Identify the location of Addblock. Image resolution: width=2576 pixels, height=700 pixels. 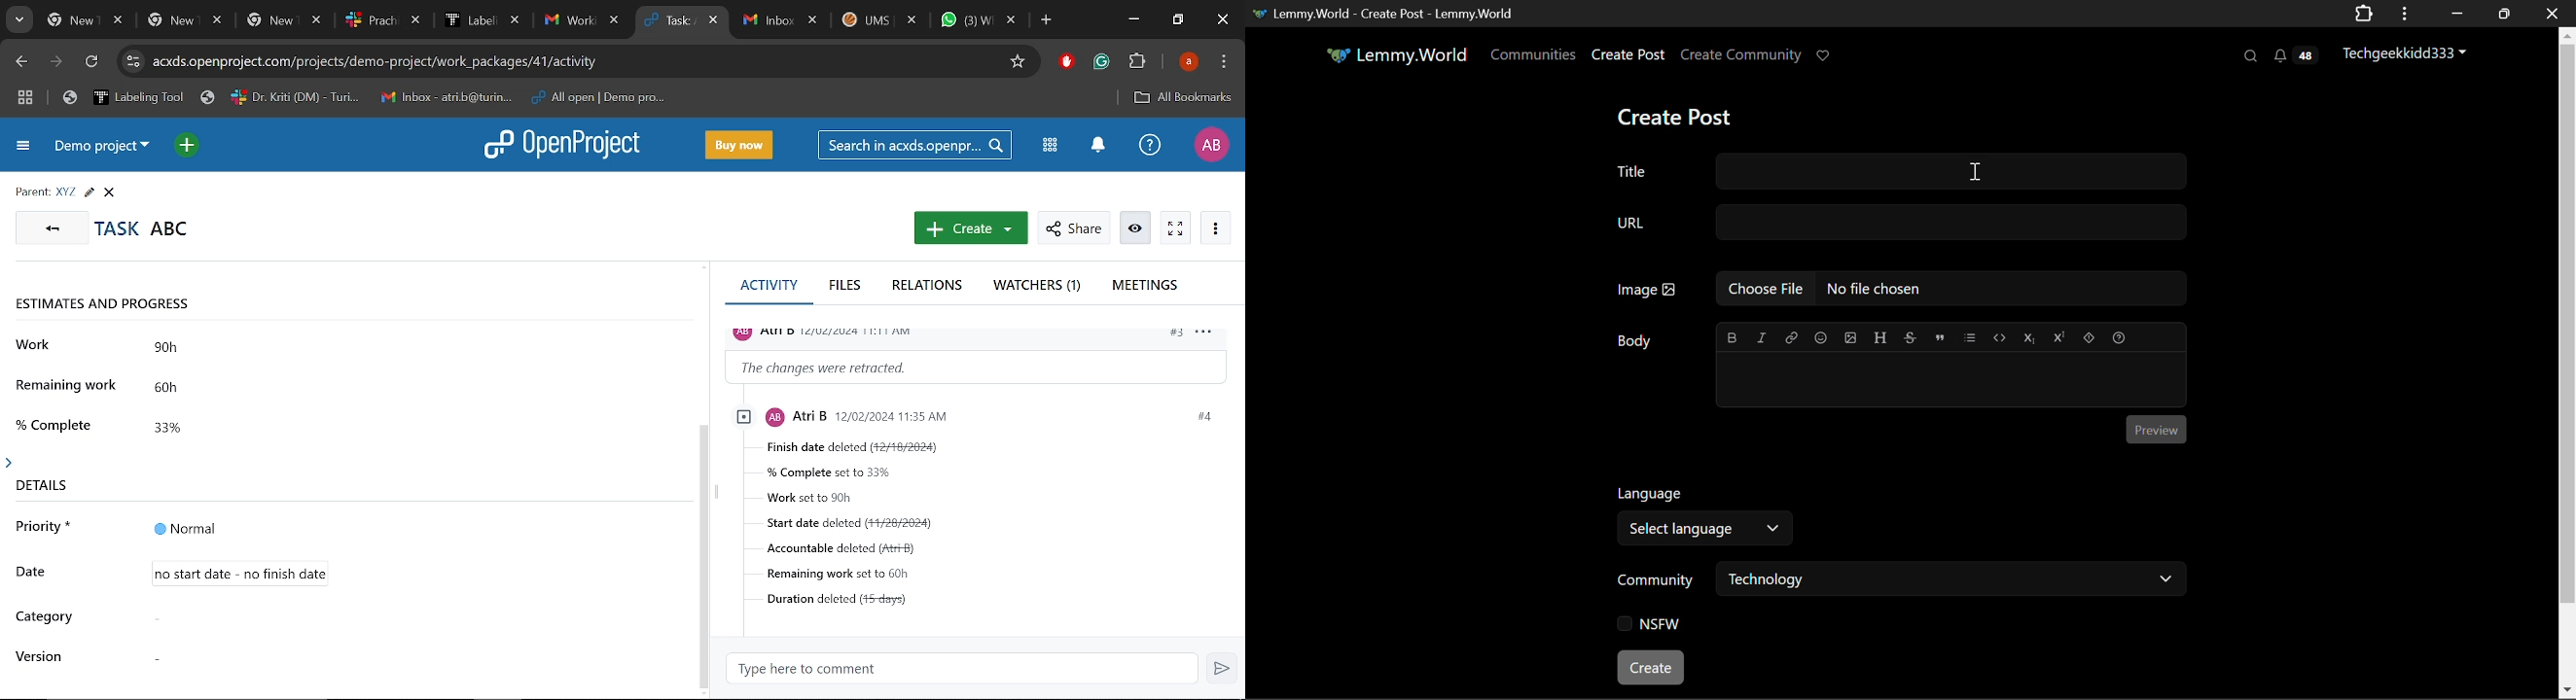
(1066, 61).